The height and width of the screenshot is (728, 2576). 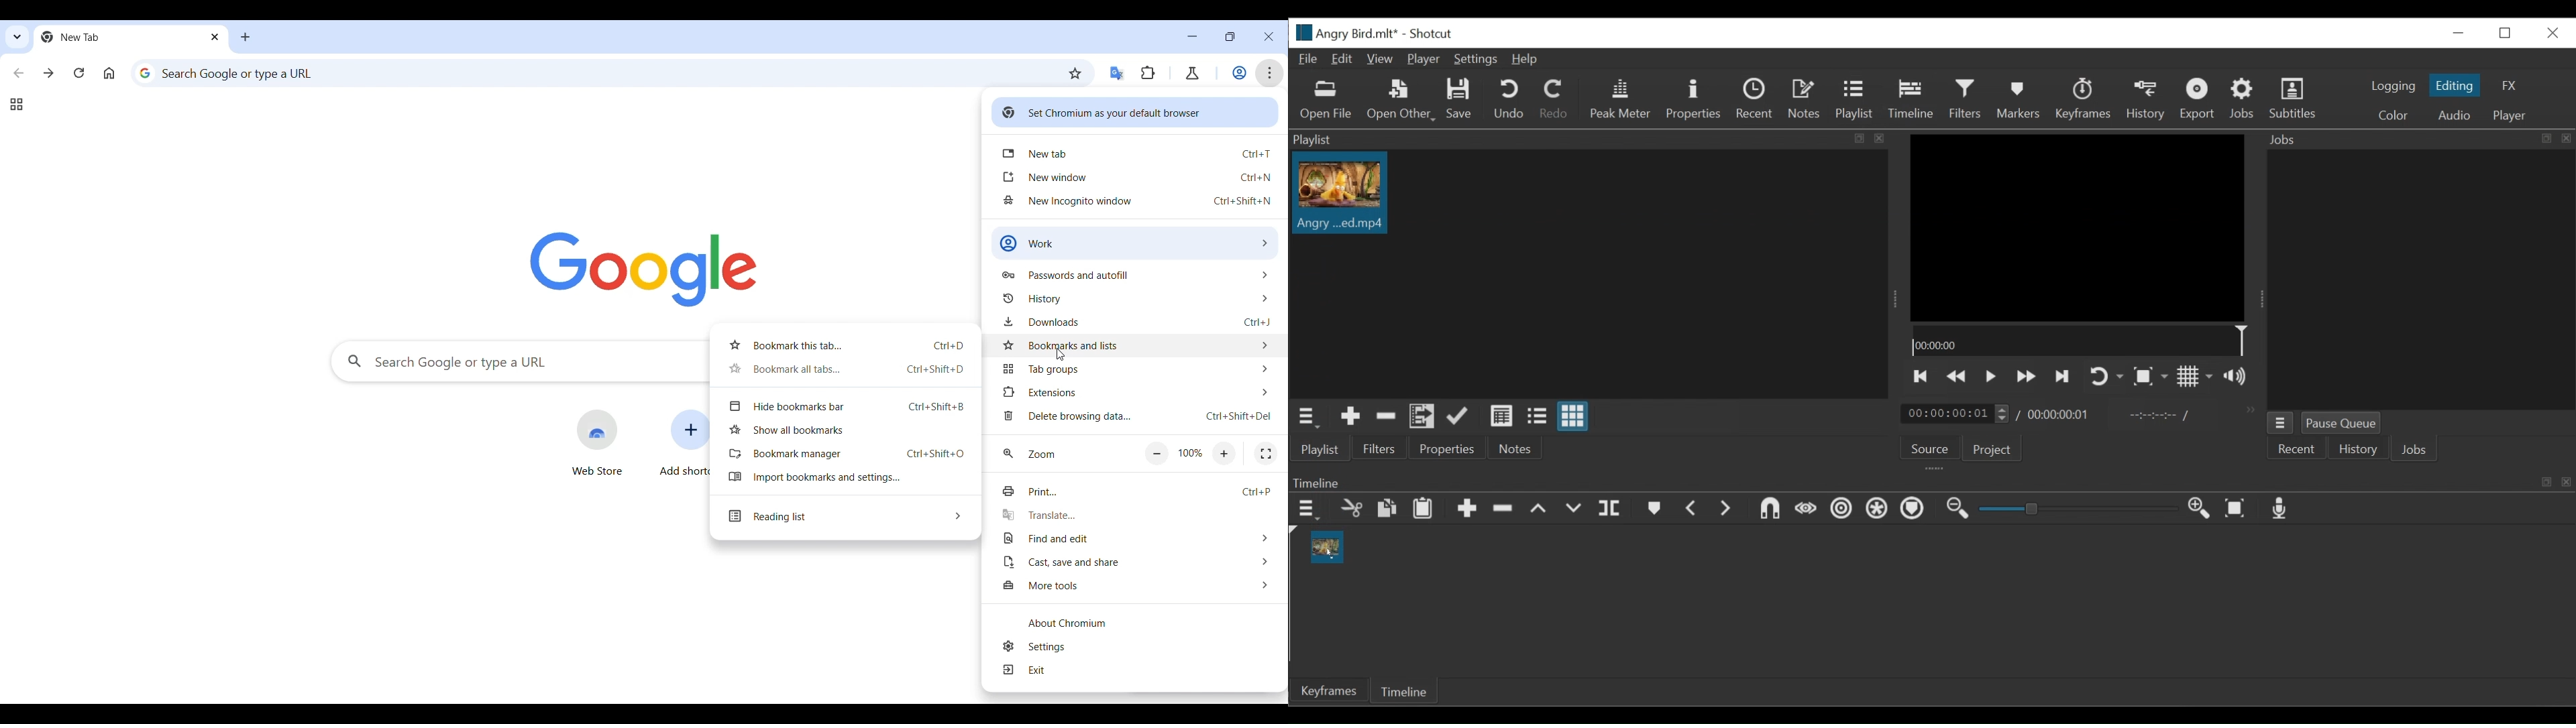 I want to click on Shotcut, so click(x=1432, y=34).